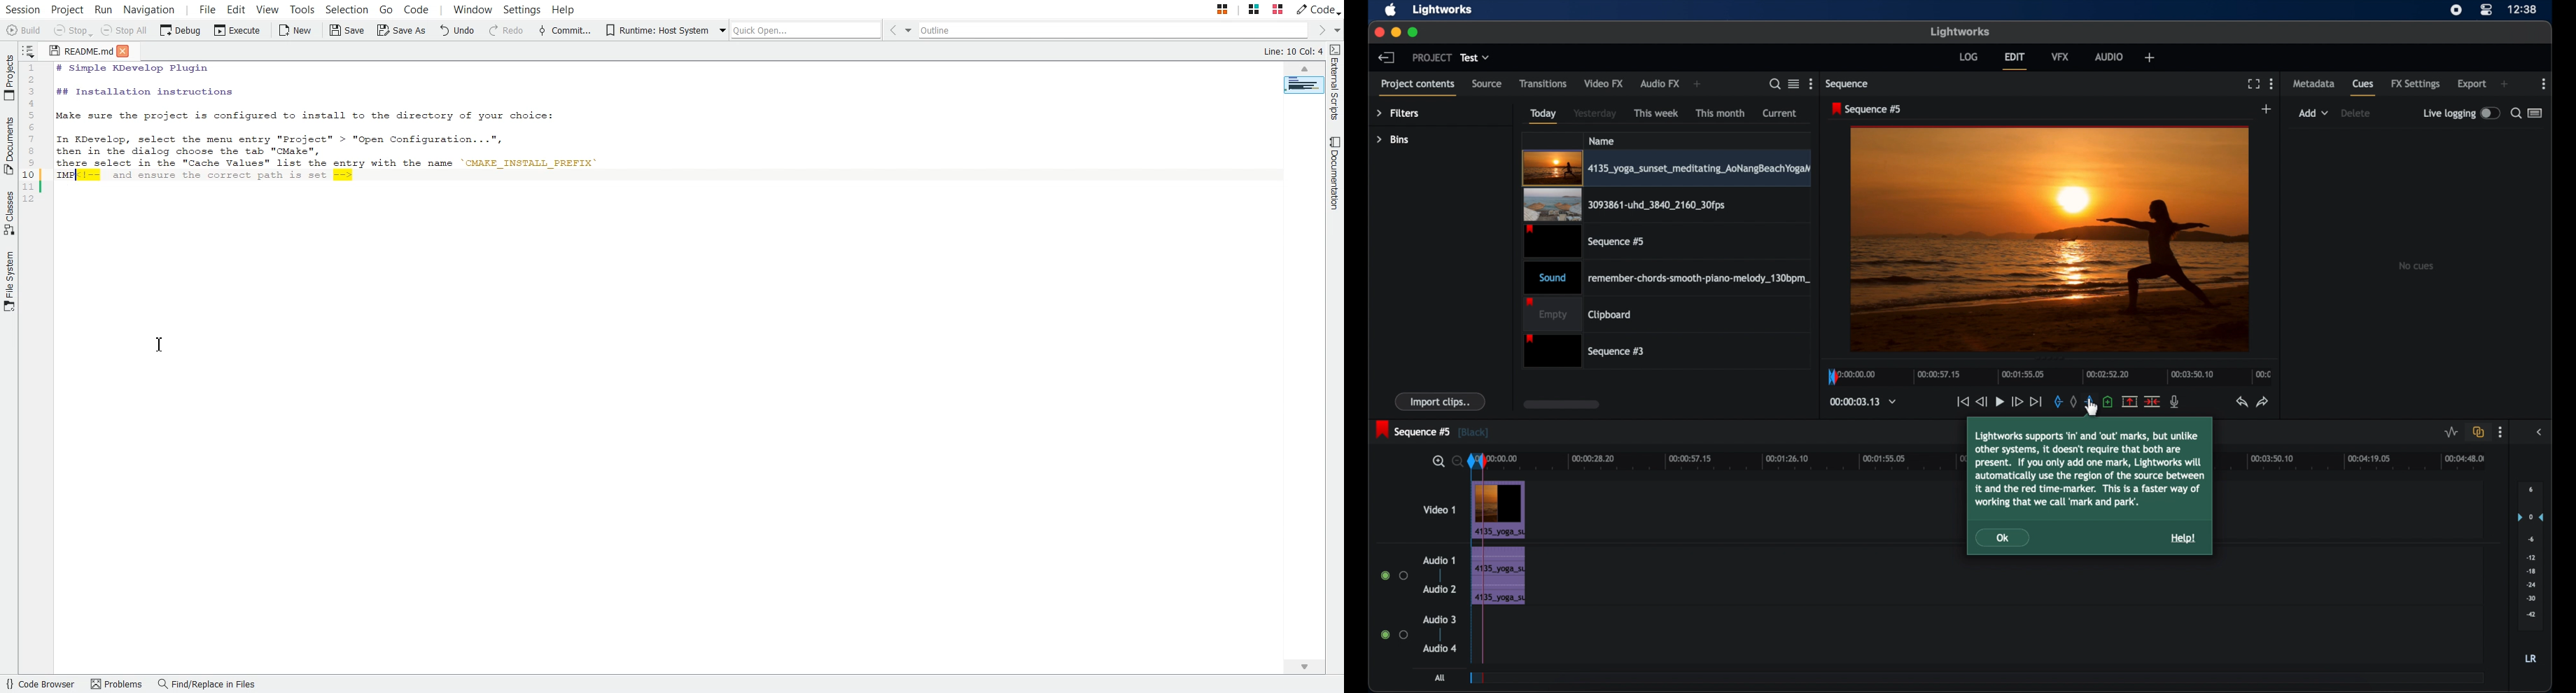 The height and width of the screenshot is (700, 2576). Describe the element at coordinates (1811, 84) in the screenshot. I see `more options` at that location.